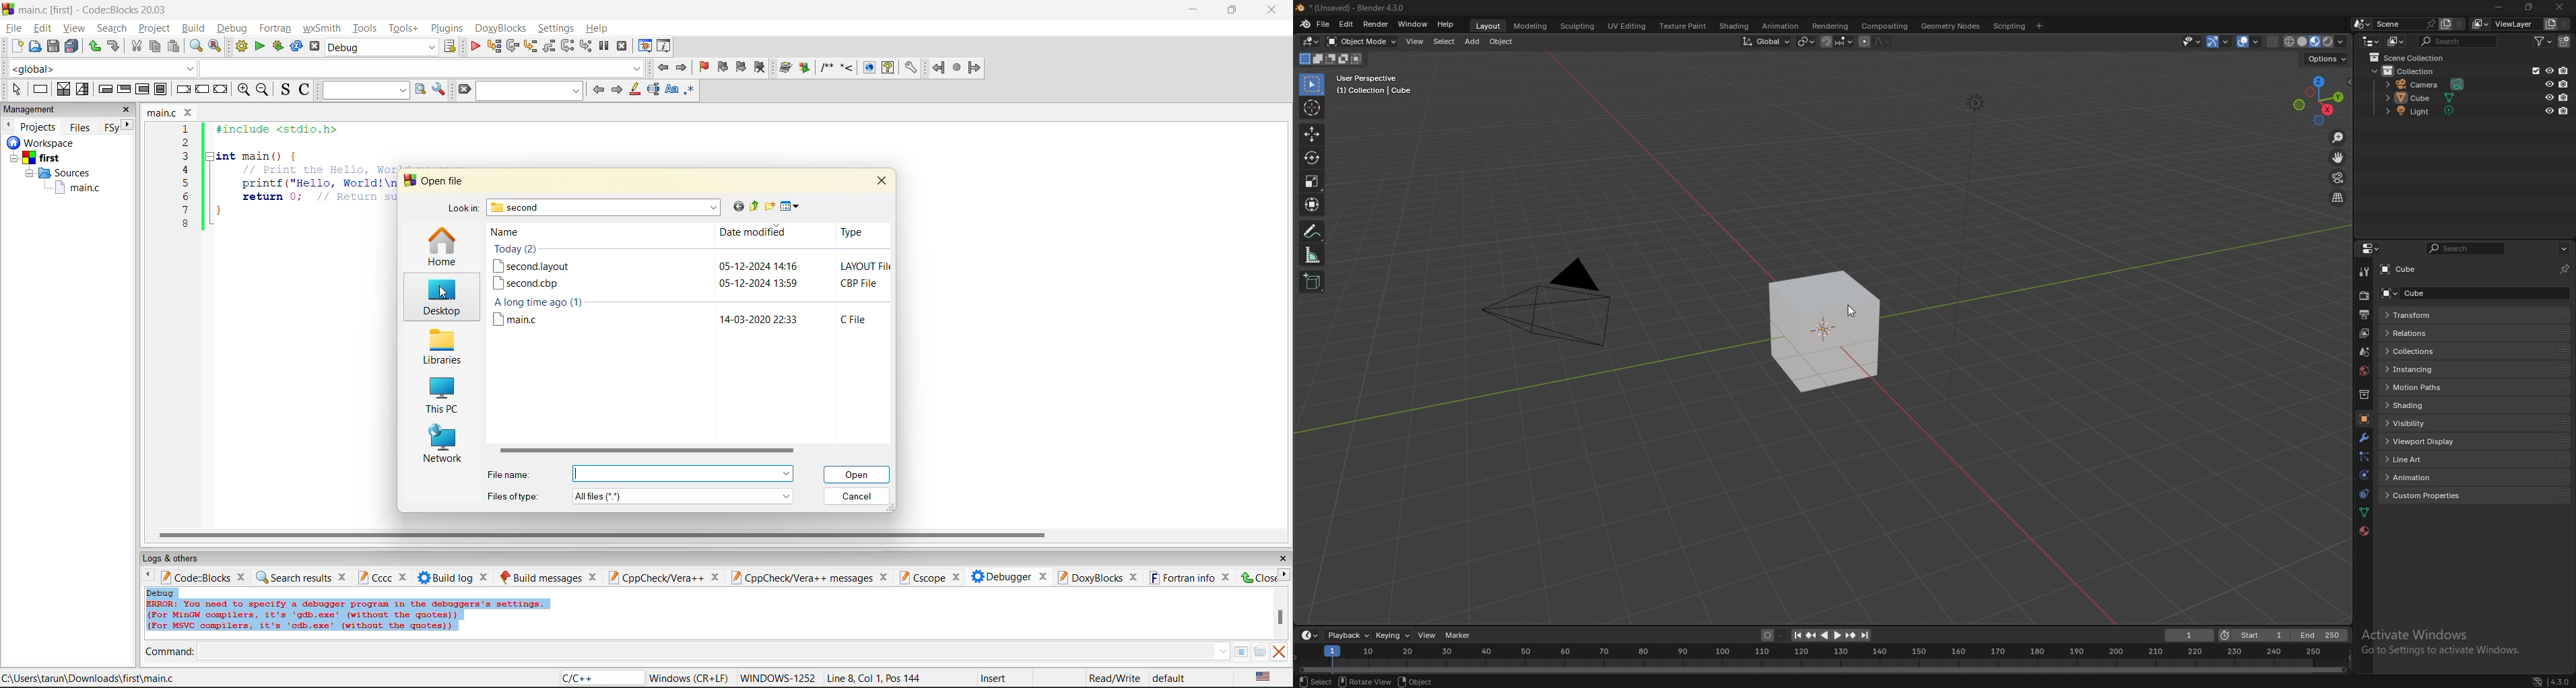 The width and height of the screenshot is (2576, 700). Describe the element at coordinates (2429, 370) in the screenshot. I see `instancing` at that location.